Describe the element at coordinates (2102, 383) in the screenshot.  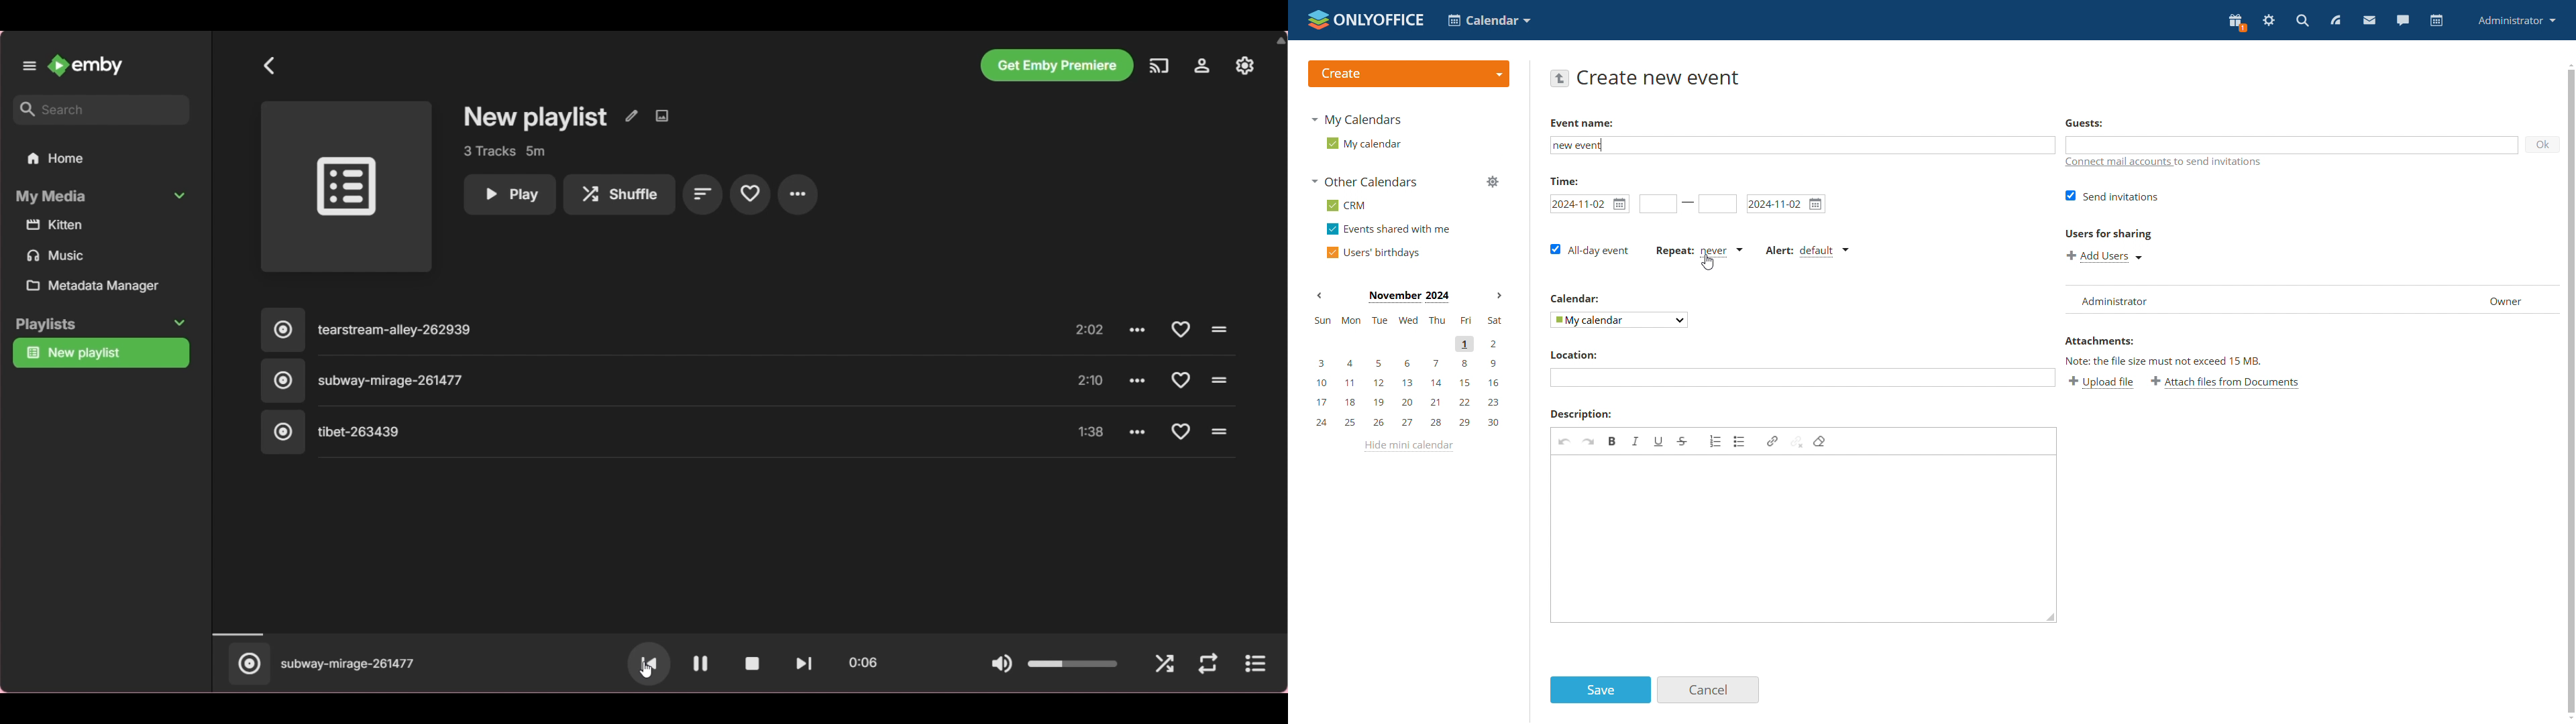
I see `upload file` at that location.